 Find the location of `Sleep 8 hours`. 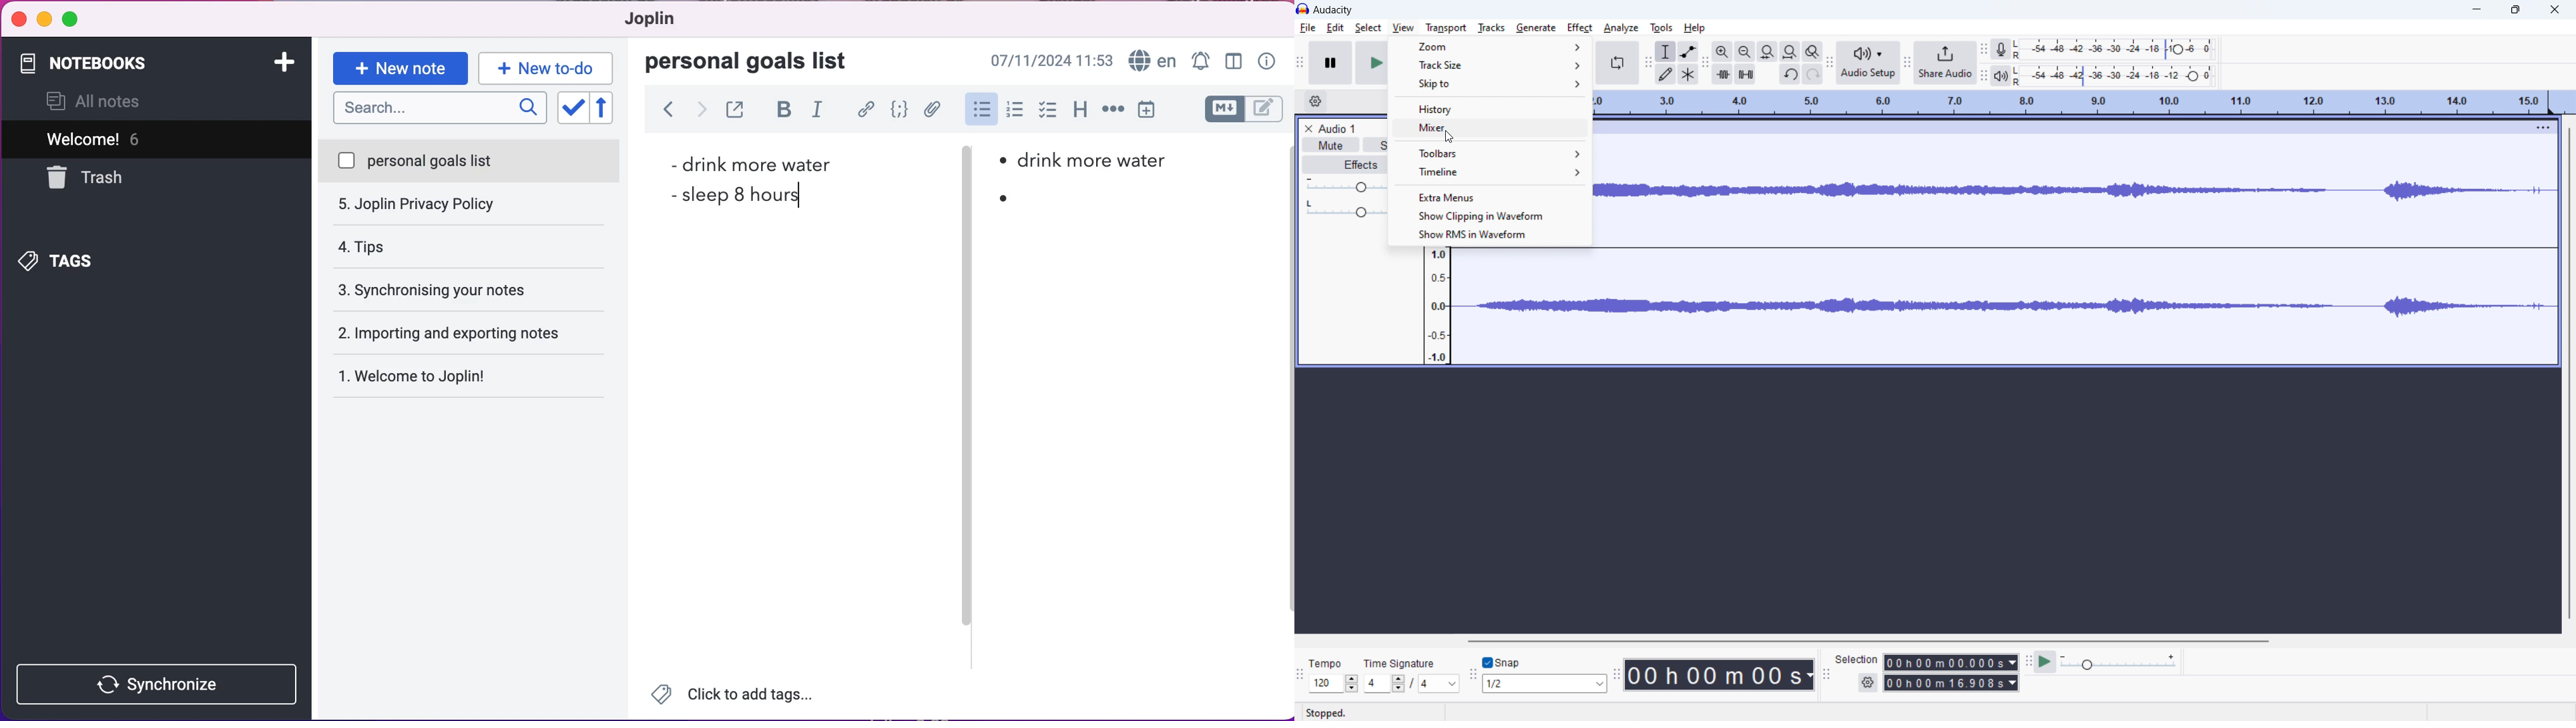

Sleep 8 hours is located at coordinates (744, 194).